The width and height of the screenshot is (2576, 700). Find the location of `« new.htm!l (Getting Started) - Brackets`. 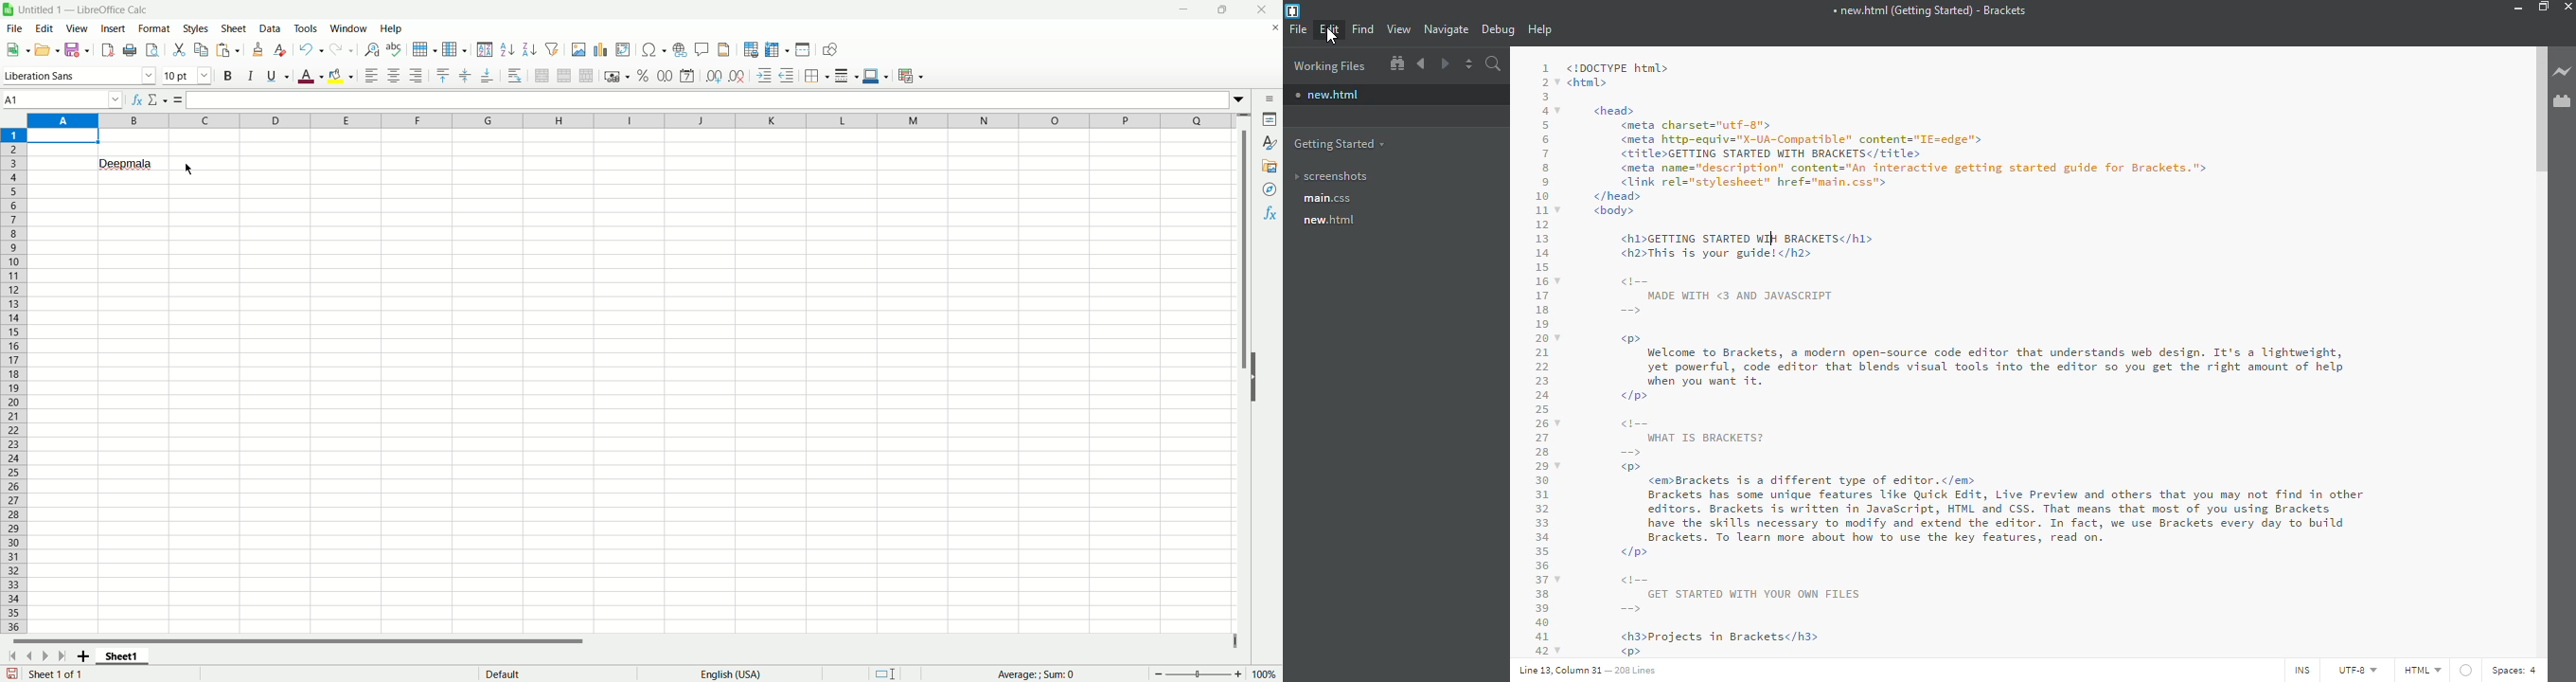

« new.htm!l (Getting Started) - Brackets is located at coordinates (1929, 9).